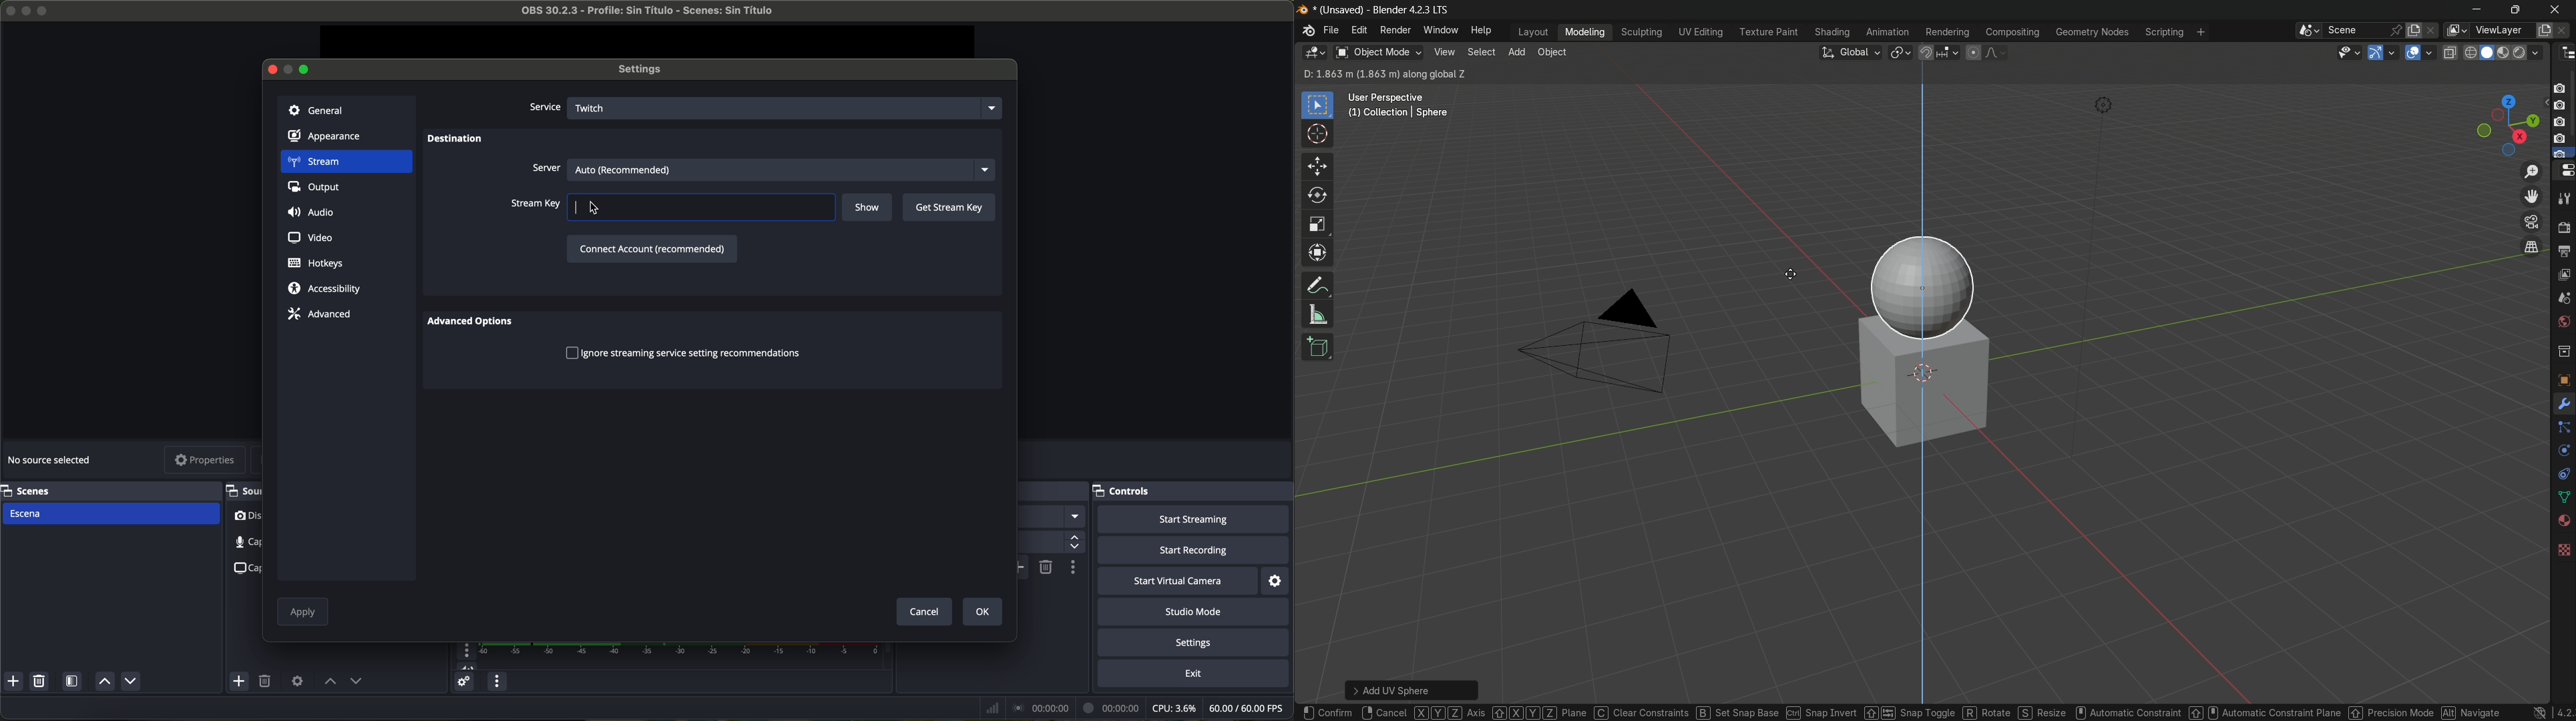 The width and height of the screenshot is (2576, 728). Describe the element at coordinates (324, 289) in the screenshot. I see `accessibility` at that location.